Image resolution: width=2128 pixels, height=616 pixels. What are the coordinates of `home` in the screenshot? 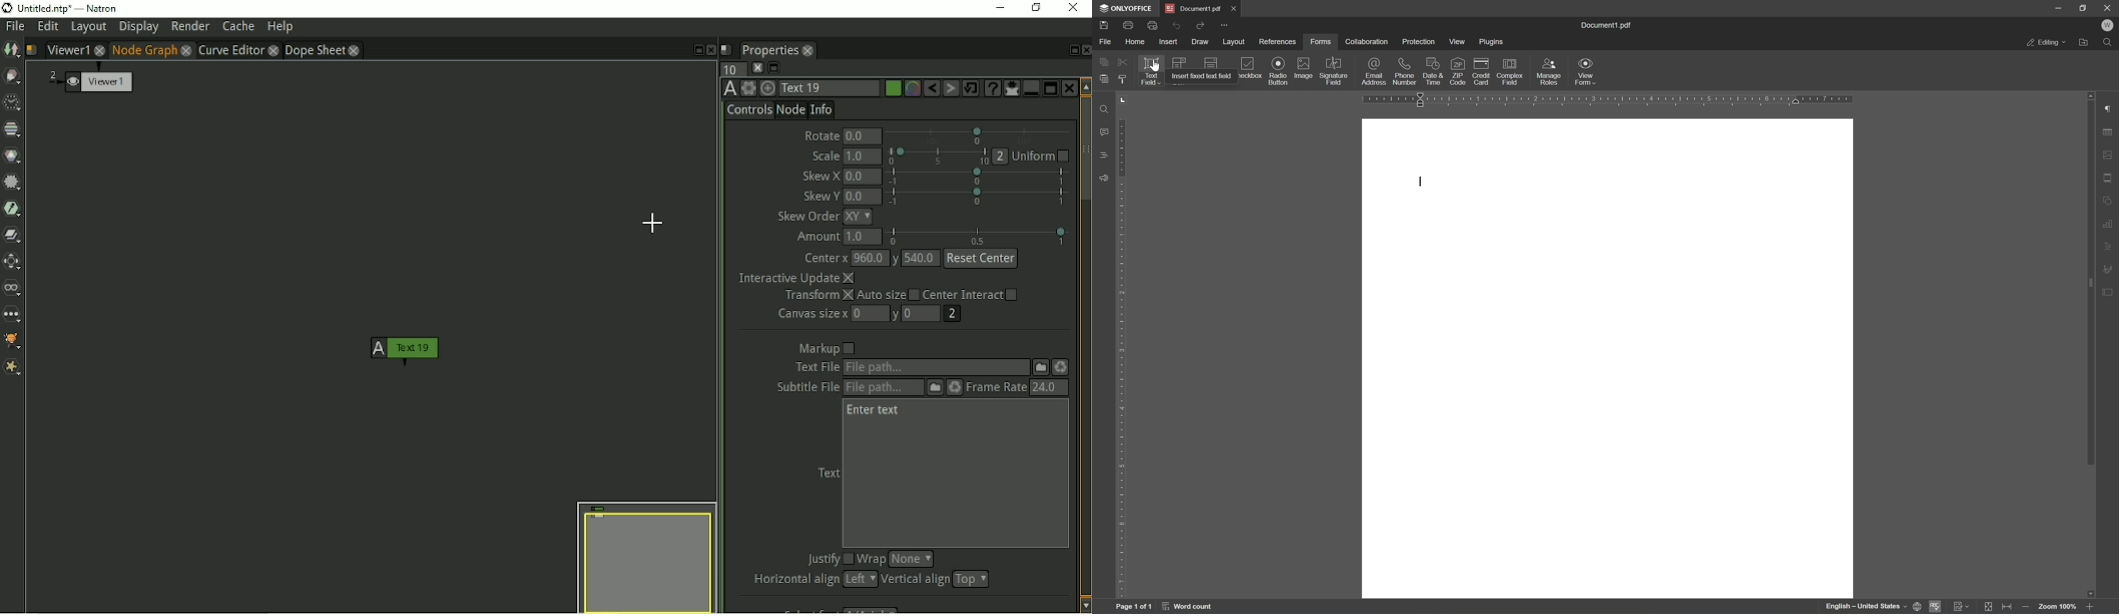 It's located at (1136, 42).